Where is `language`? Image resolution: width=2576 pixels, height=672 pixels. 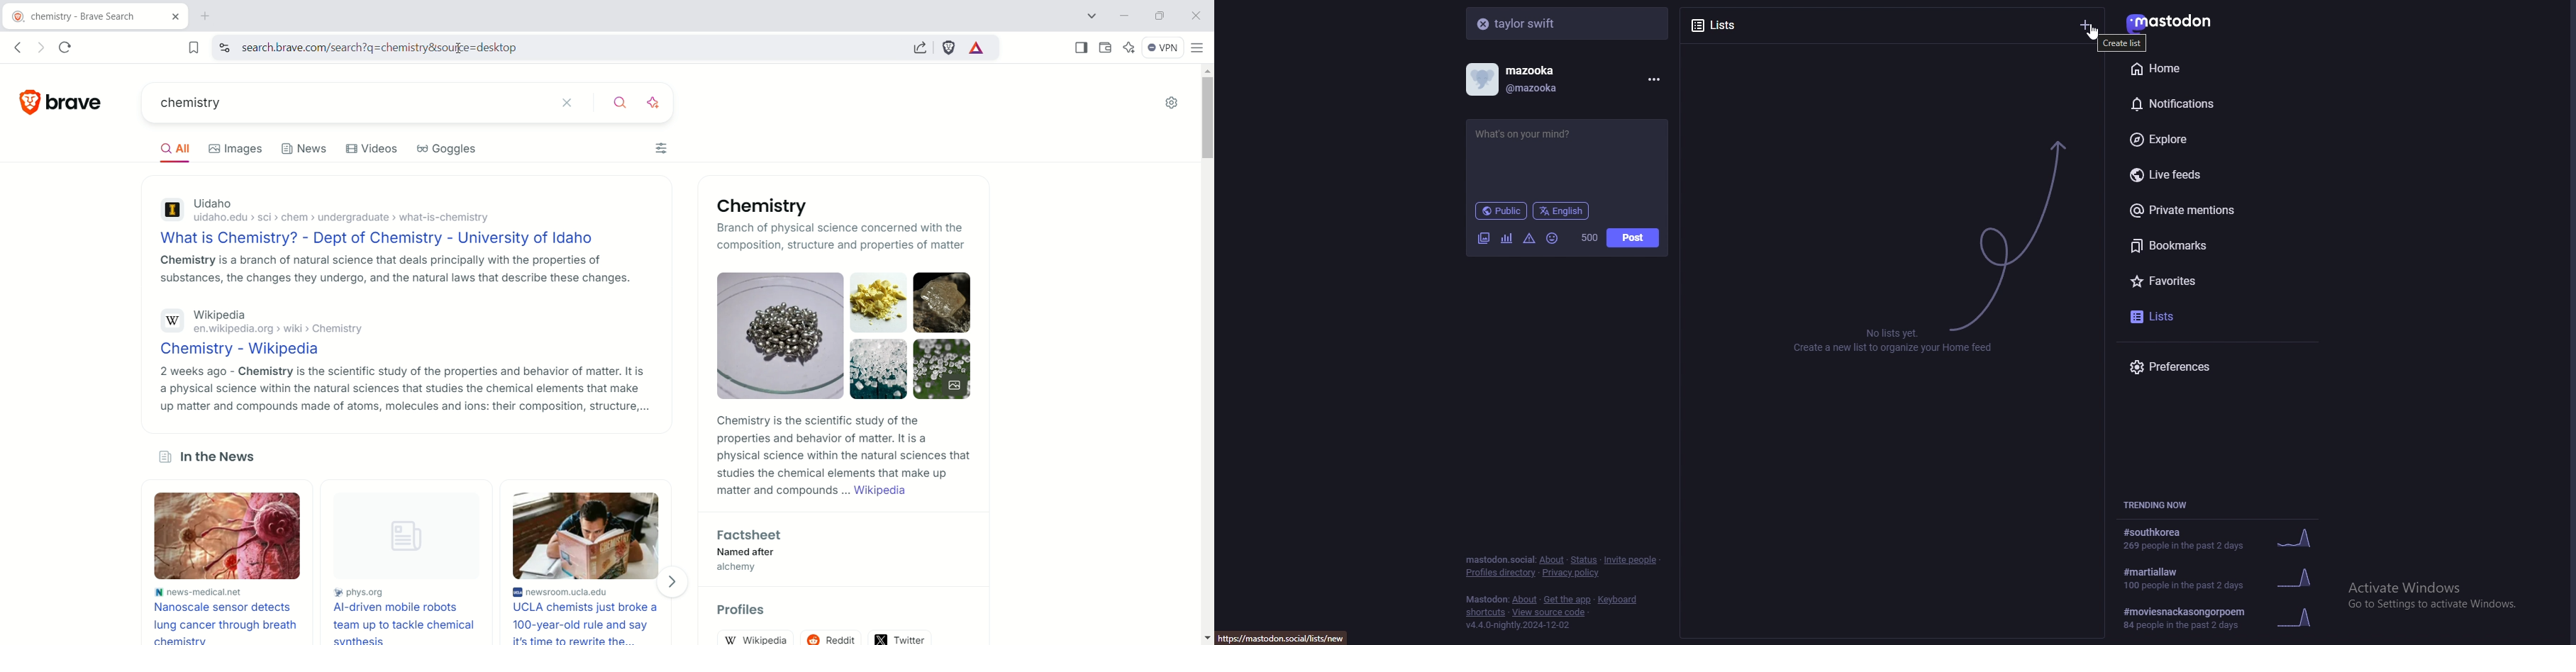 language is located at coordinates (1562, 210).